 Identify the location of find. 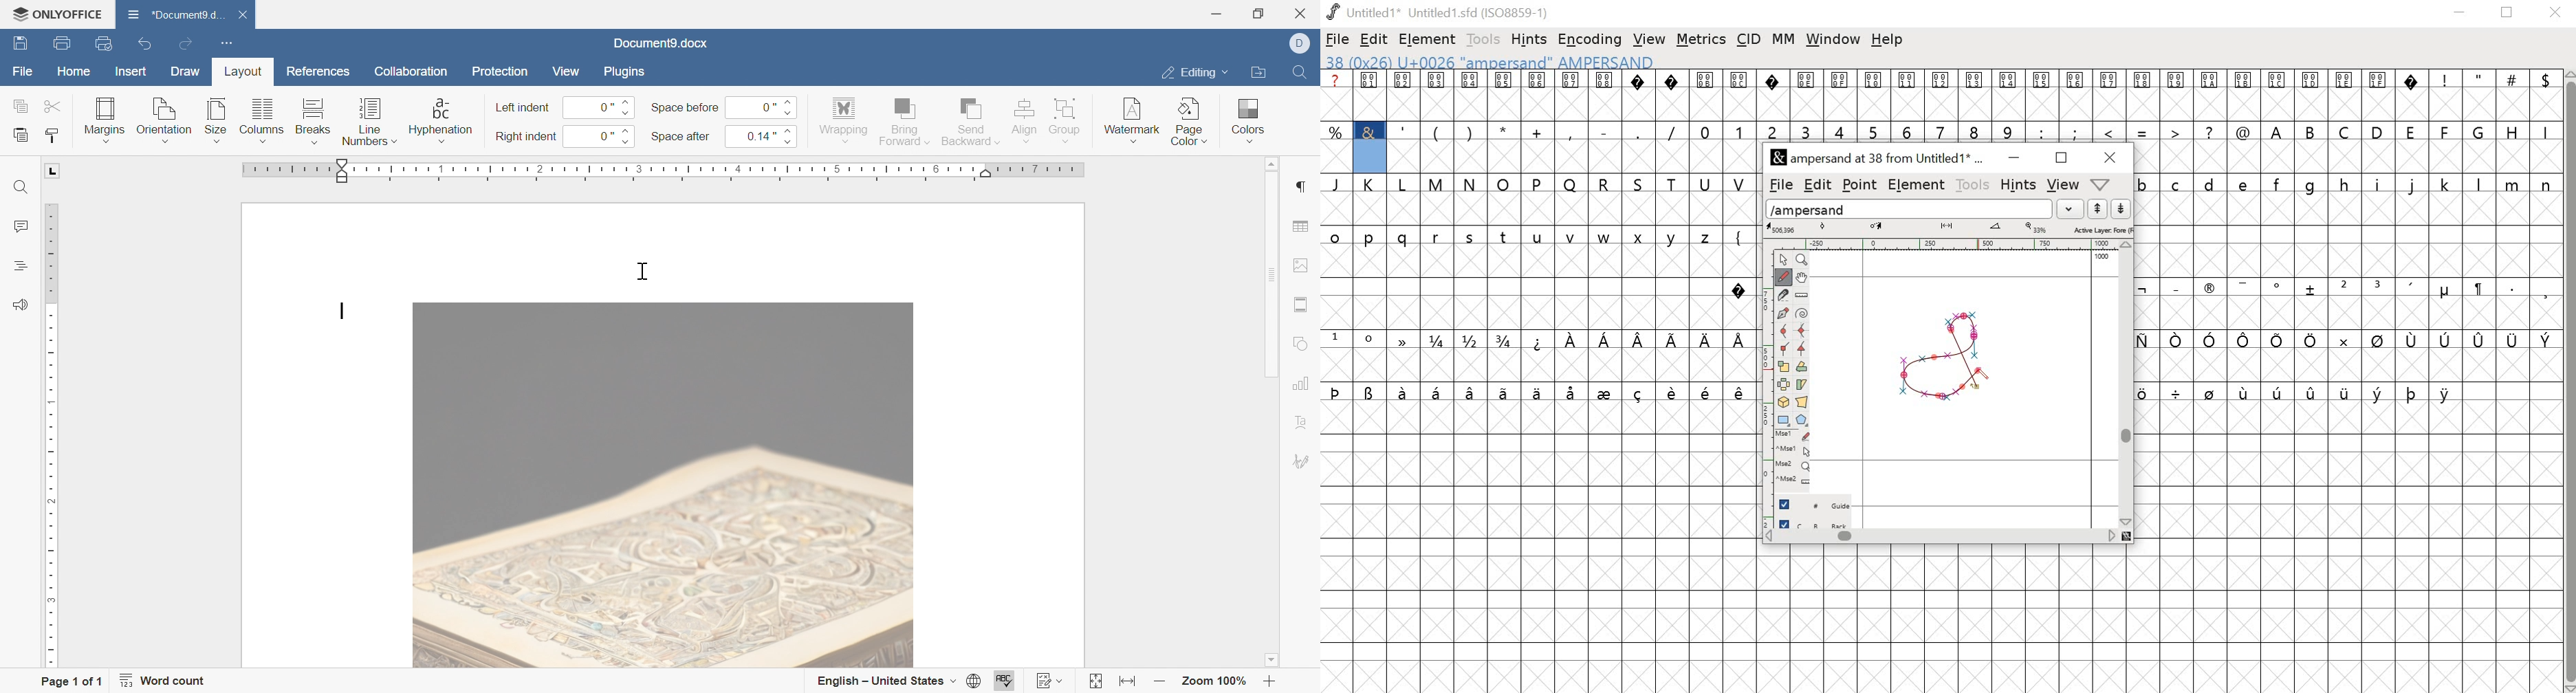
(1298, 70).